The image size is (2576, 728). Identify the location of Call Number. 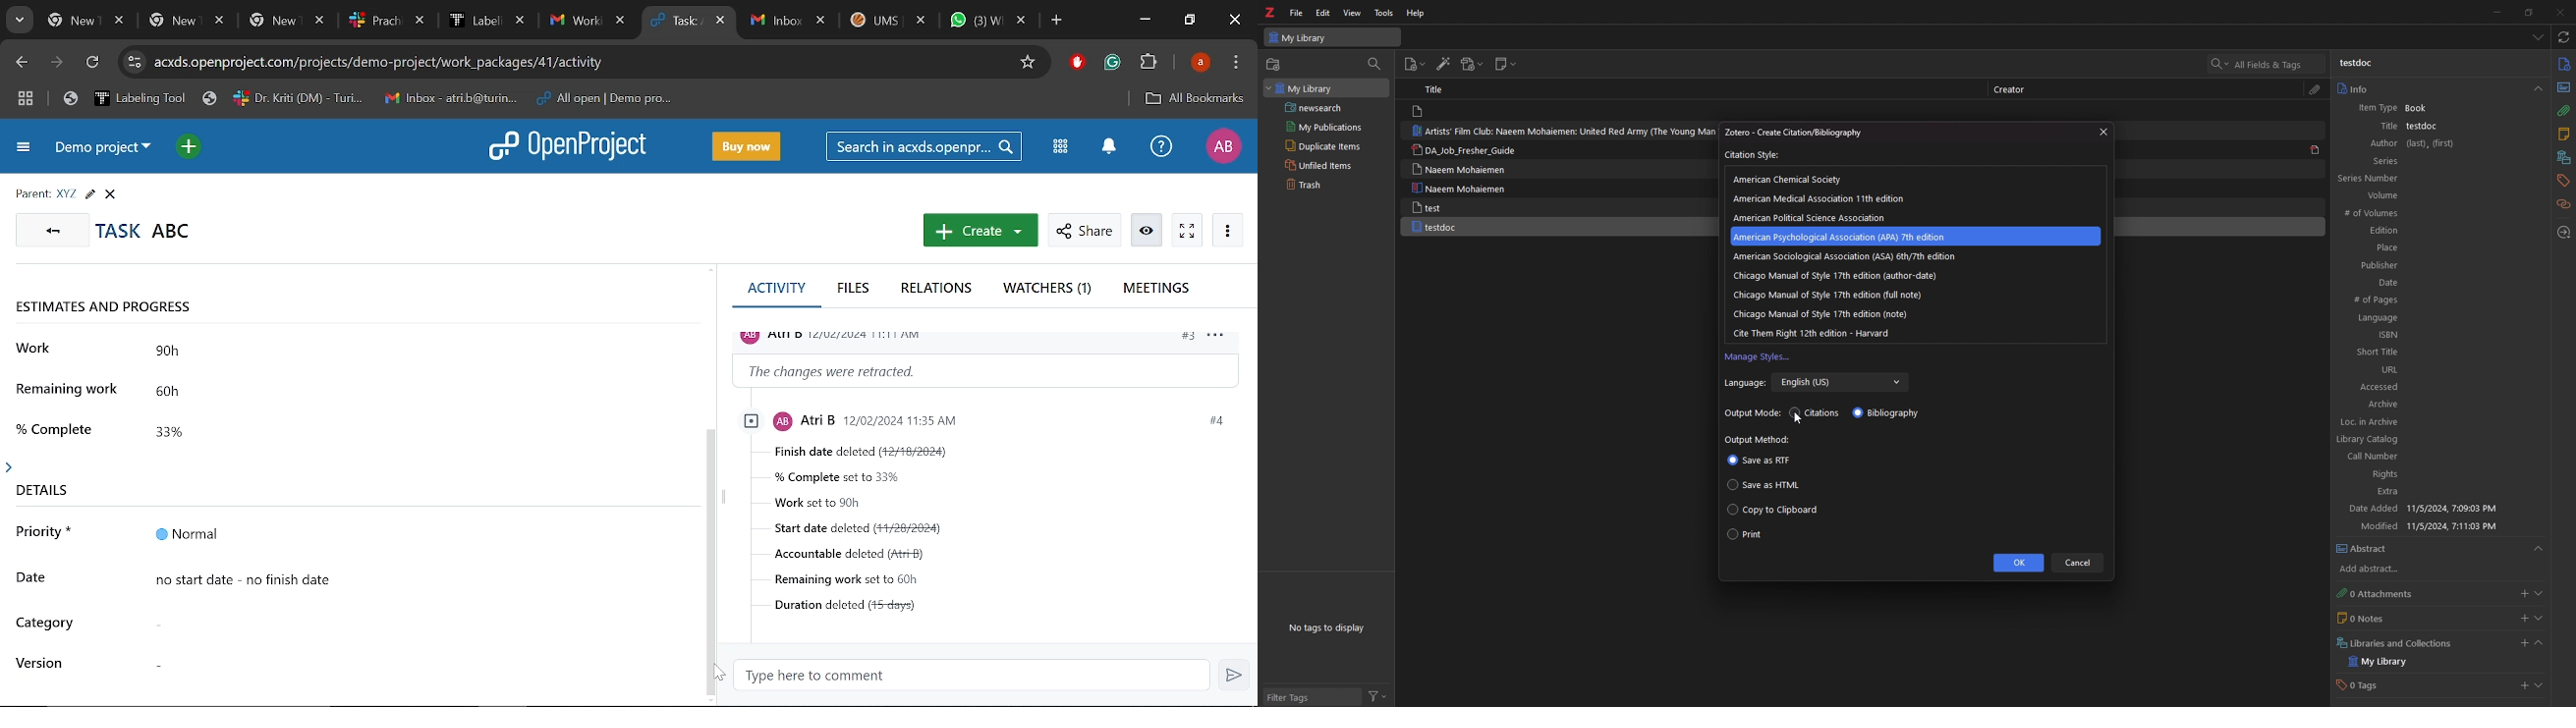
(2427, 456).